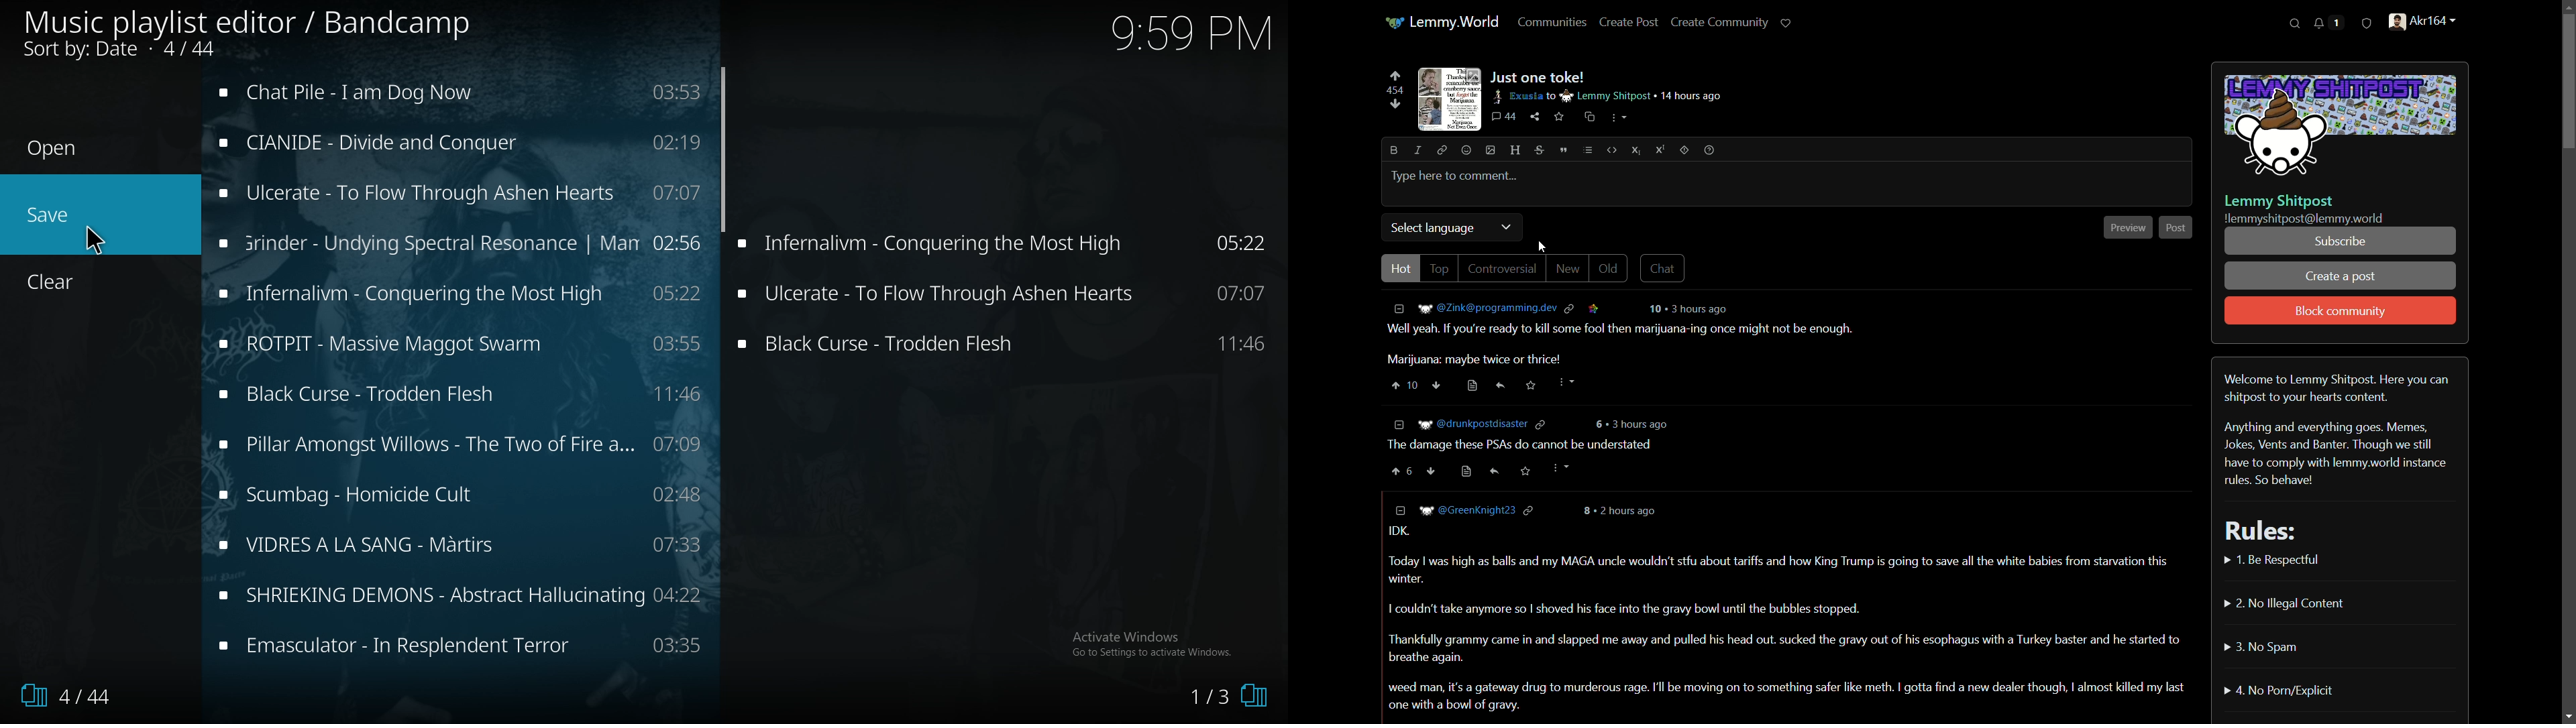  Describe the element at coordinates (460, 242) in the screenshot. I see `music` at that location.